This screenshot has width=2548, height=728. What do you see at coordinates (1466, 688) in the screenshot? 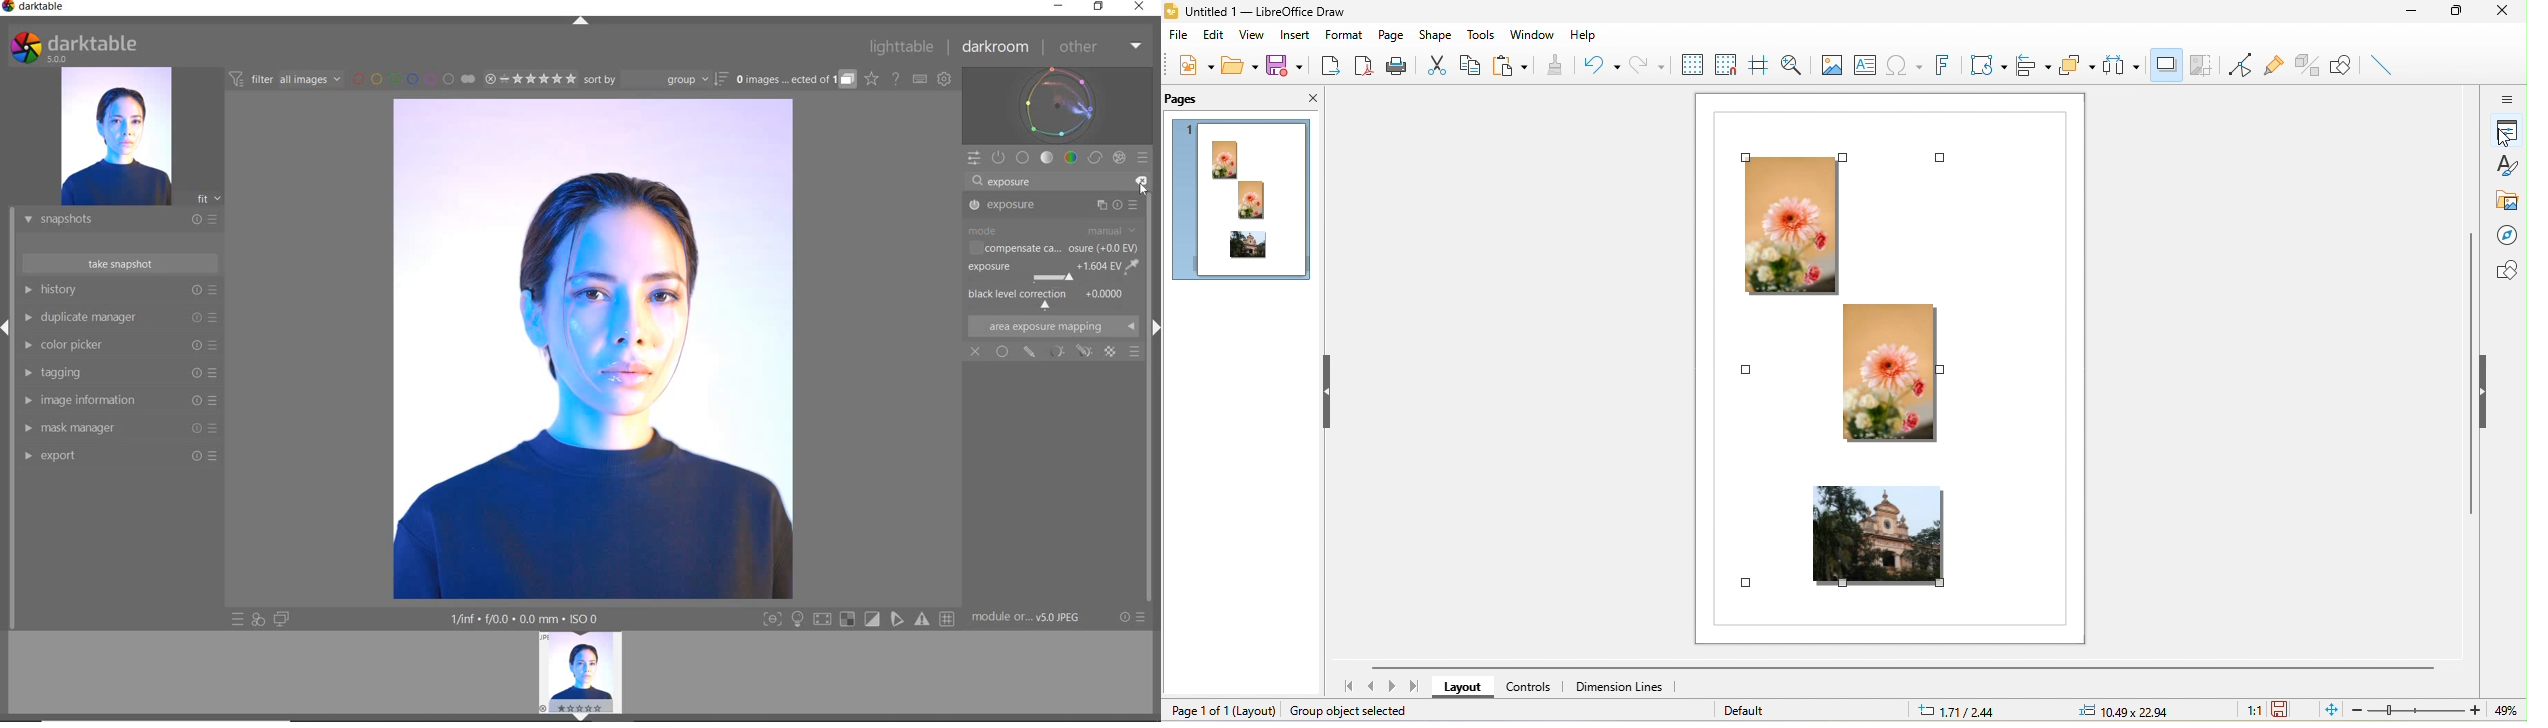
I see `layout` at bounding box center [1466, 688].